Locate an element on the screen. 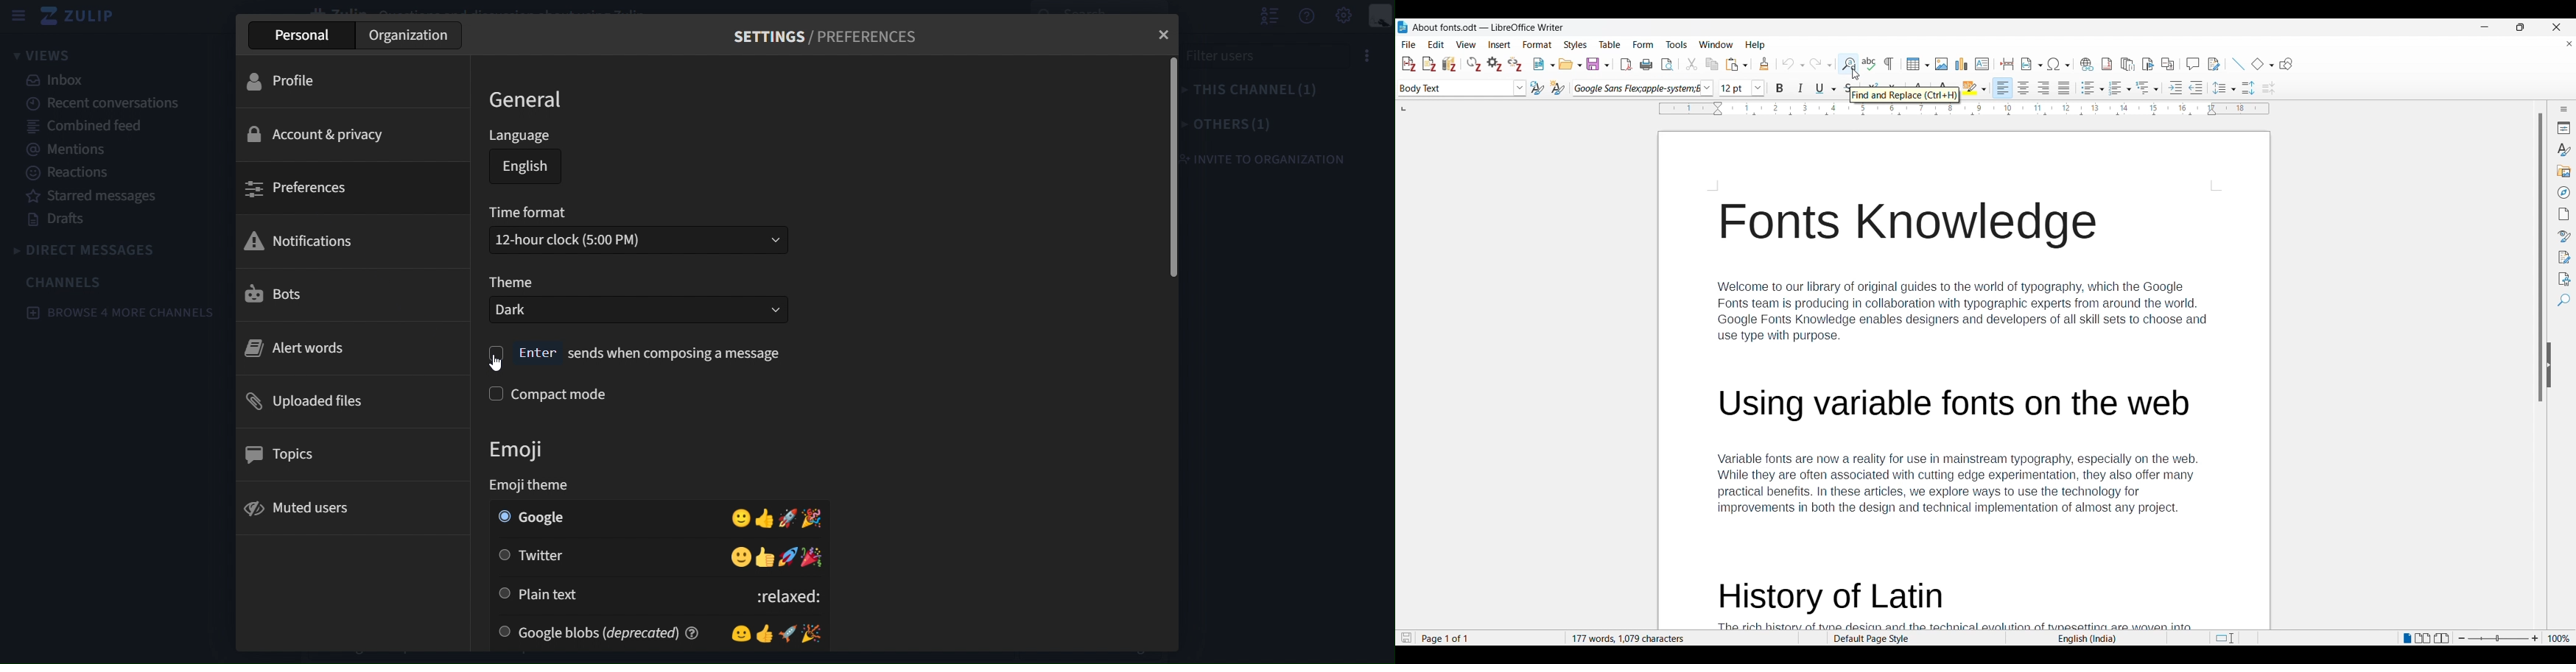  Insert menu is located at coordinates (1500, 44).